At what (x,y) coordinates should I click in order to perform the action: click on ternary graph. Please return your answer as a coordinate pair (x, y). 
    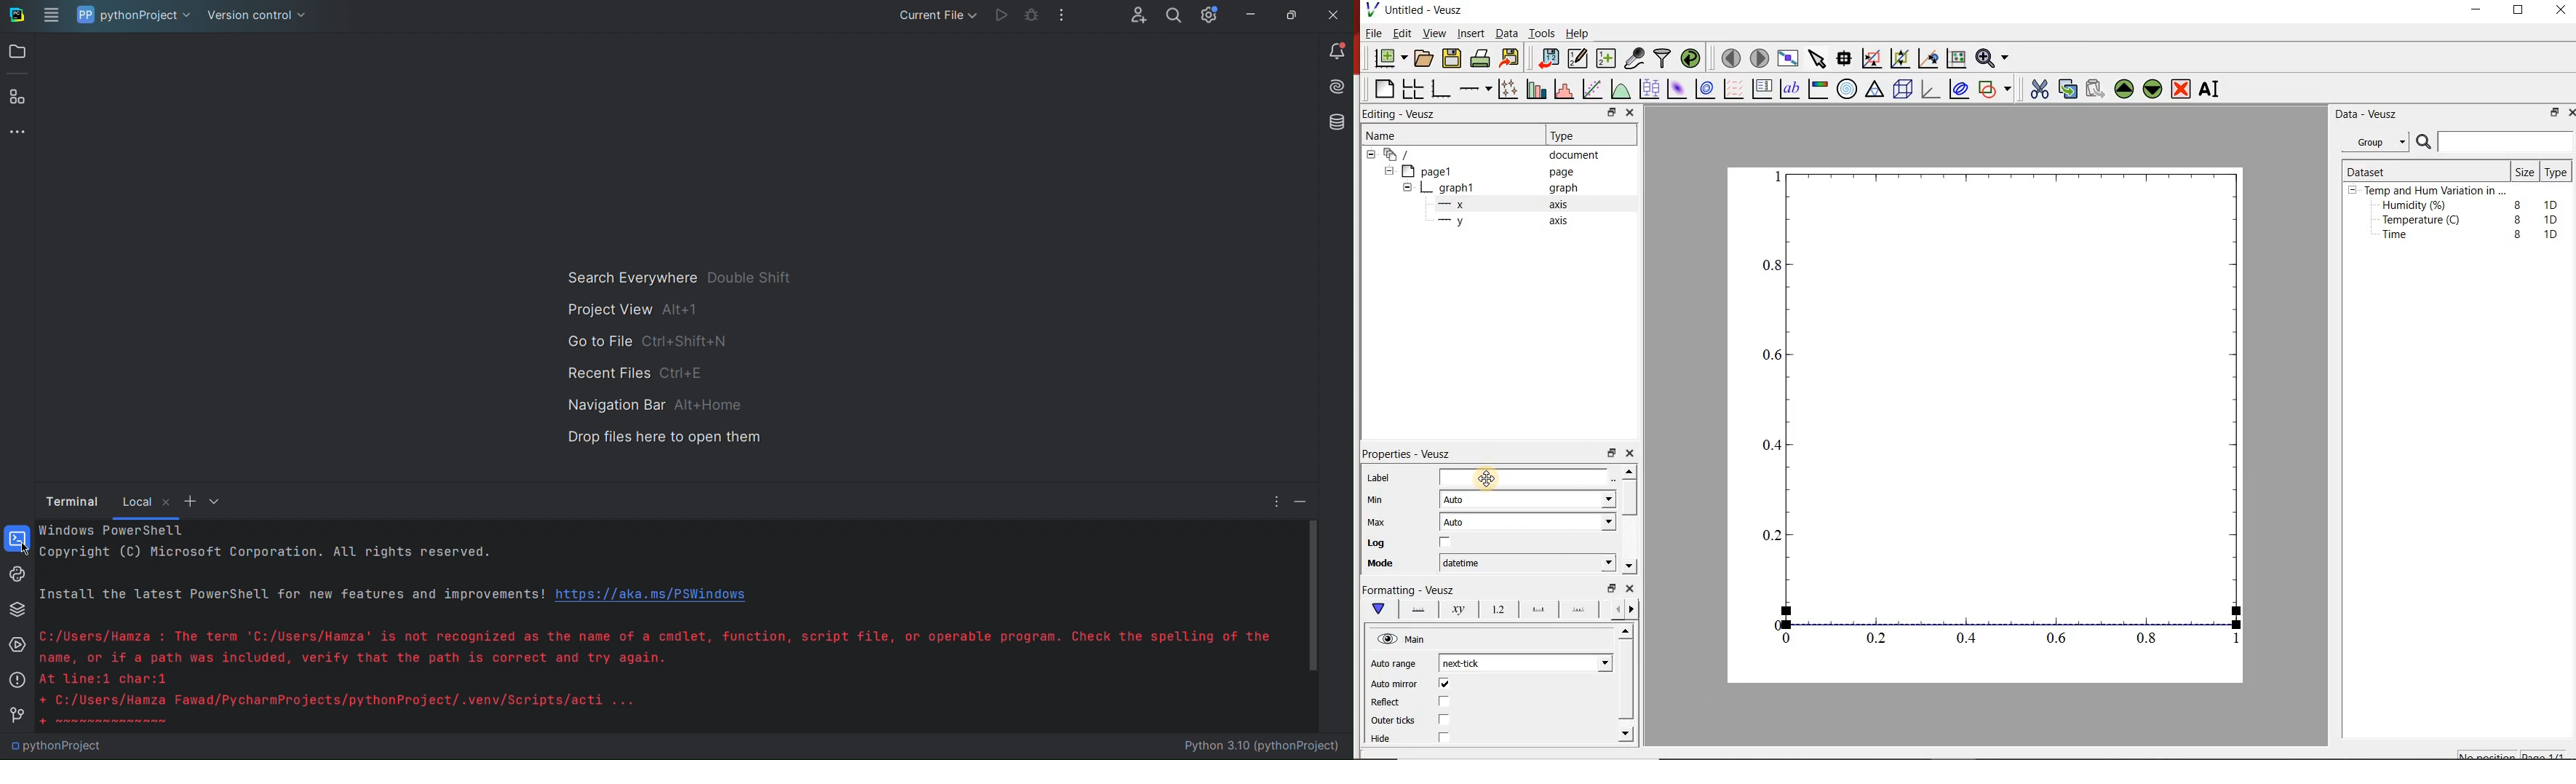
    Looking at the image, I should click on (1876, 91).